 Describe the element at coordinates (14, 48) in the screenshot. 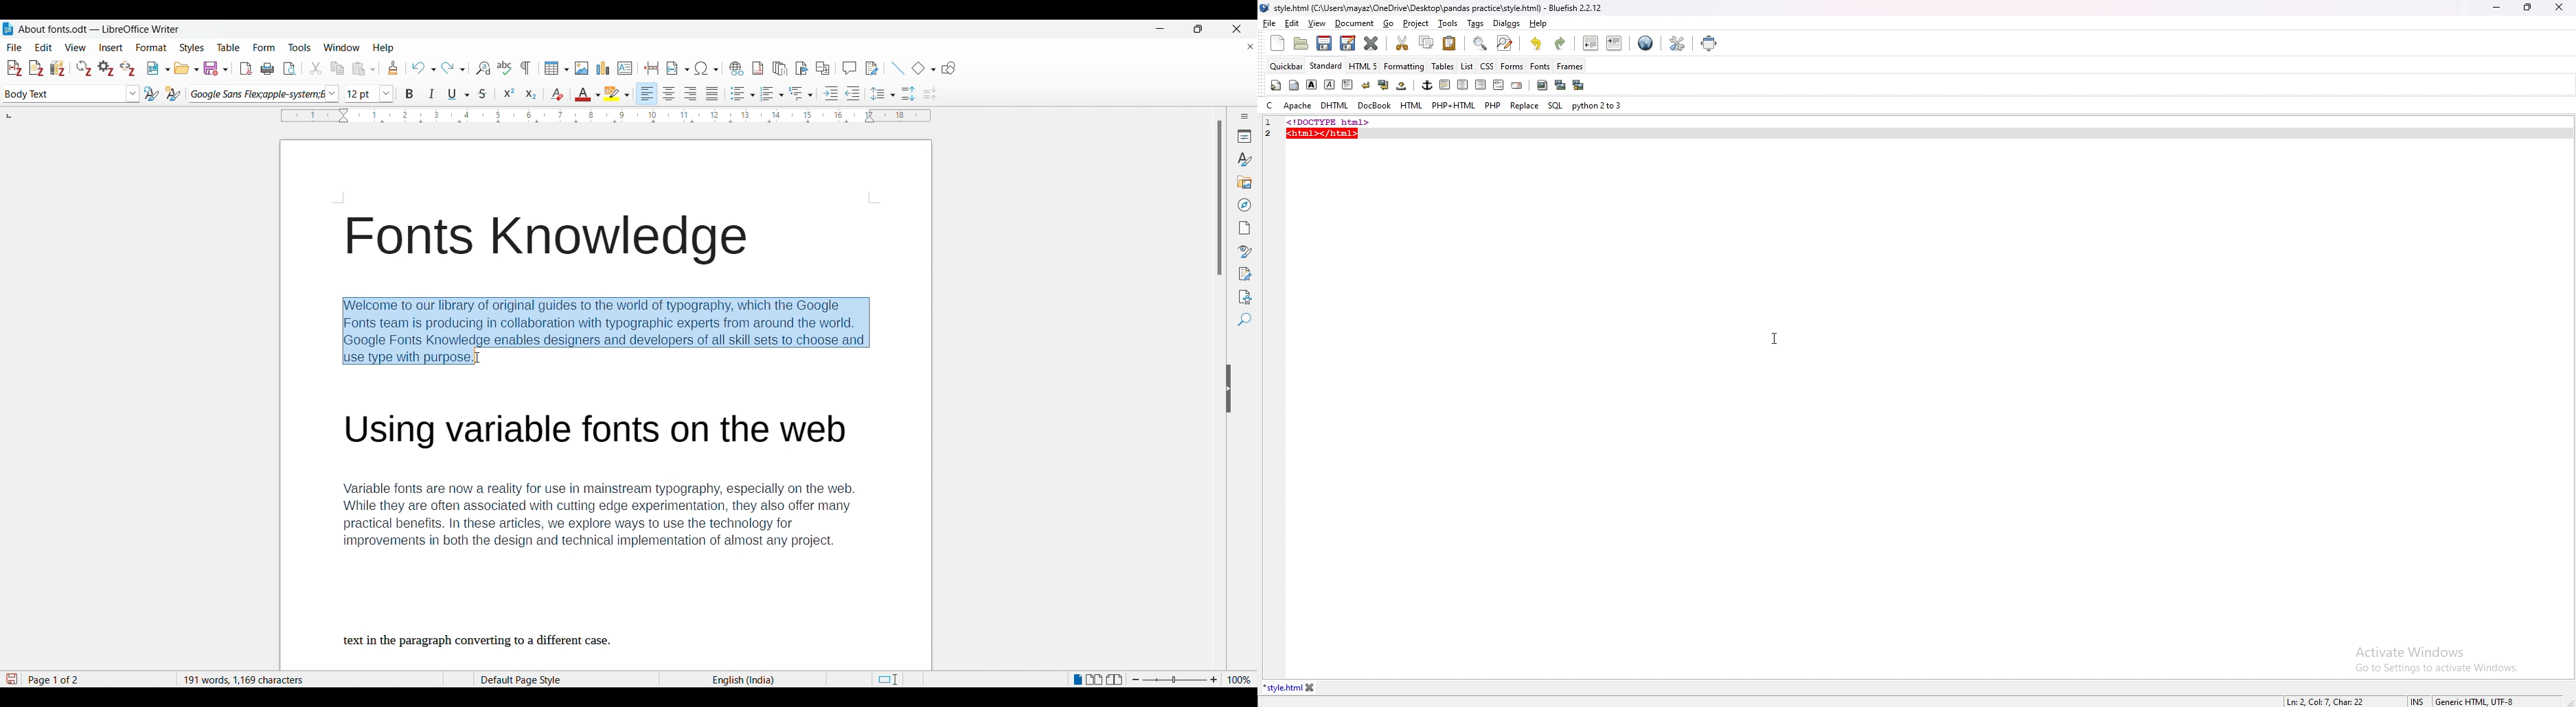

I see `File menu` at that location.